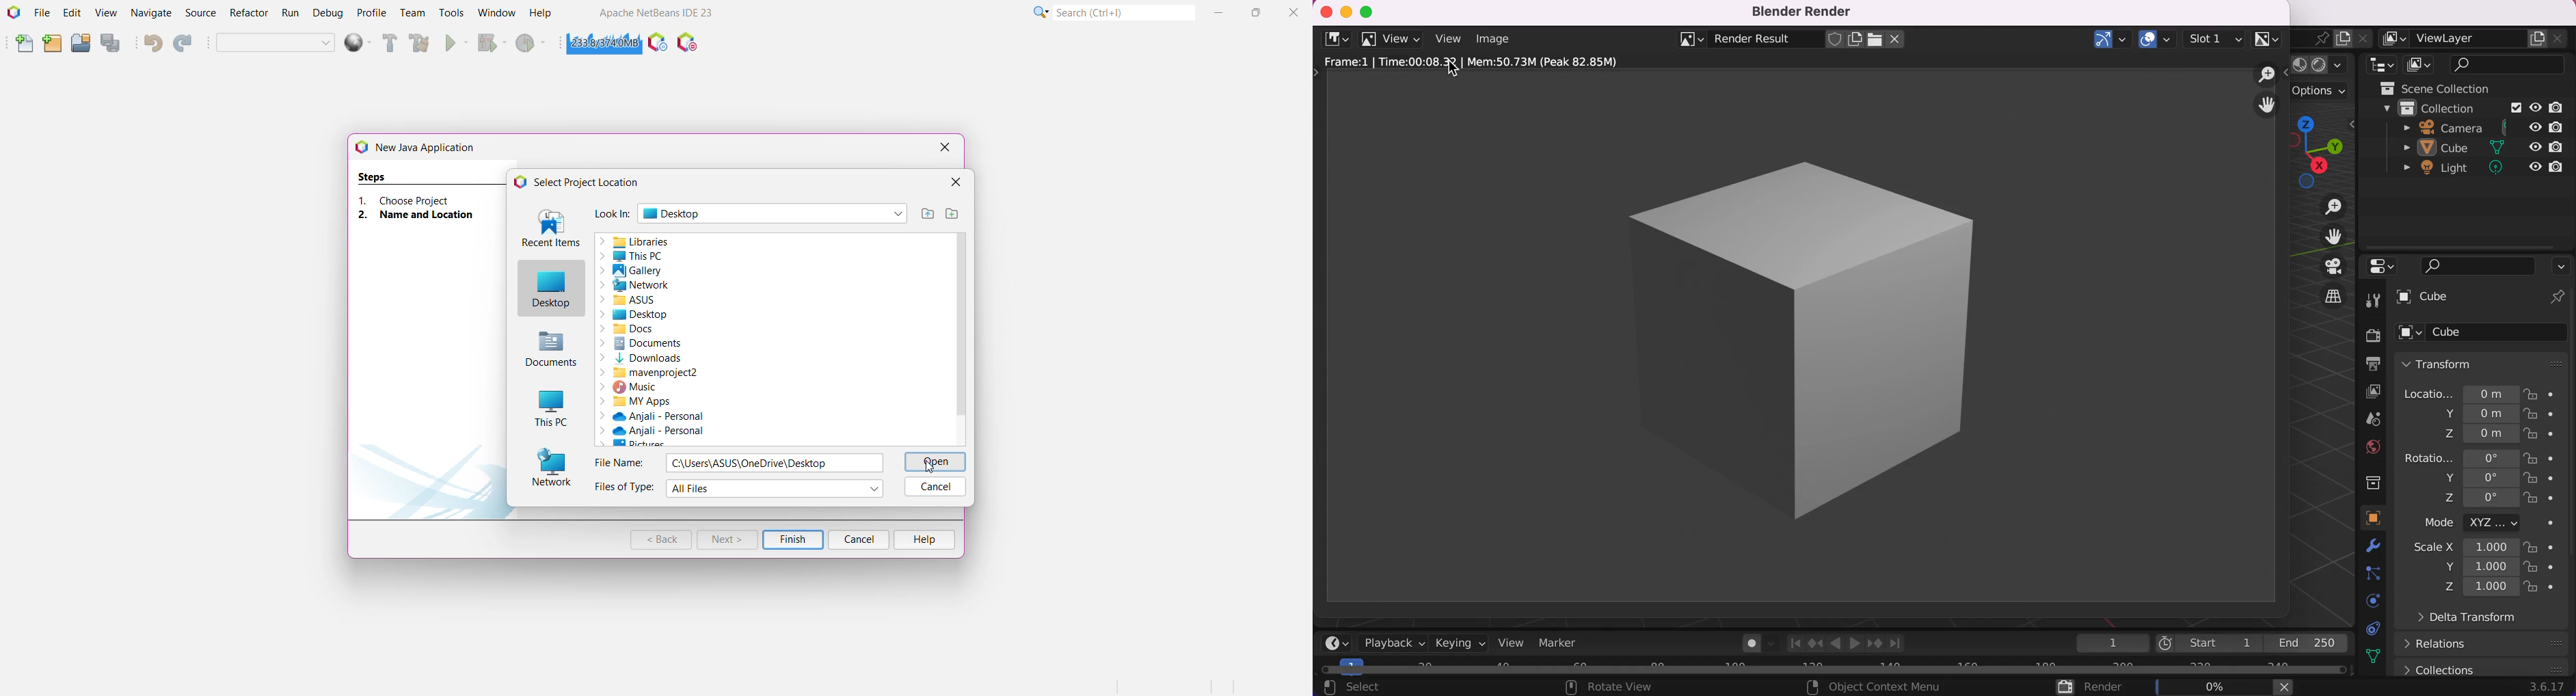 The width and height of the screenshot is (2576, 700). What do you see at coordinates (388, 44) in the screenshot?
I see `Build Project` at bounding box center [388, 44].